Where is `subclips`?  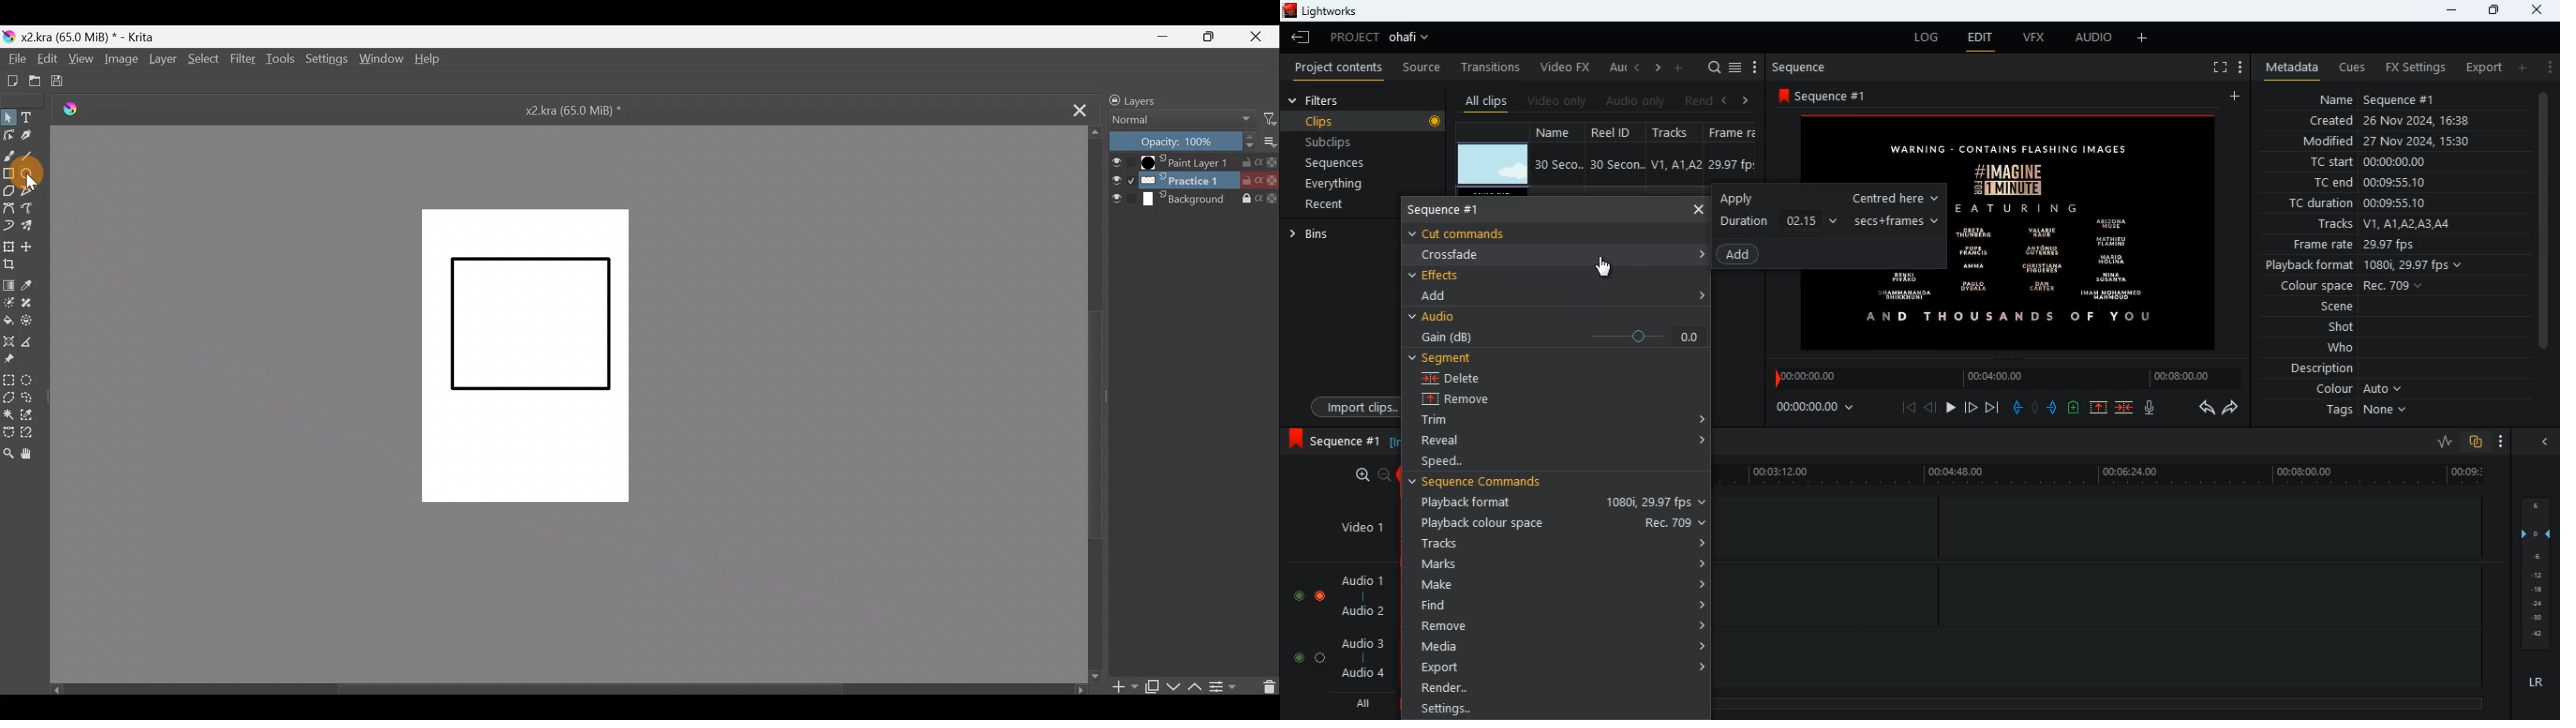
subclips is located at coordinates (1331, 145).